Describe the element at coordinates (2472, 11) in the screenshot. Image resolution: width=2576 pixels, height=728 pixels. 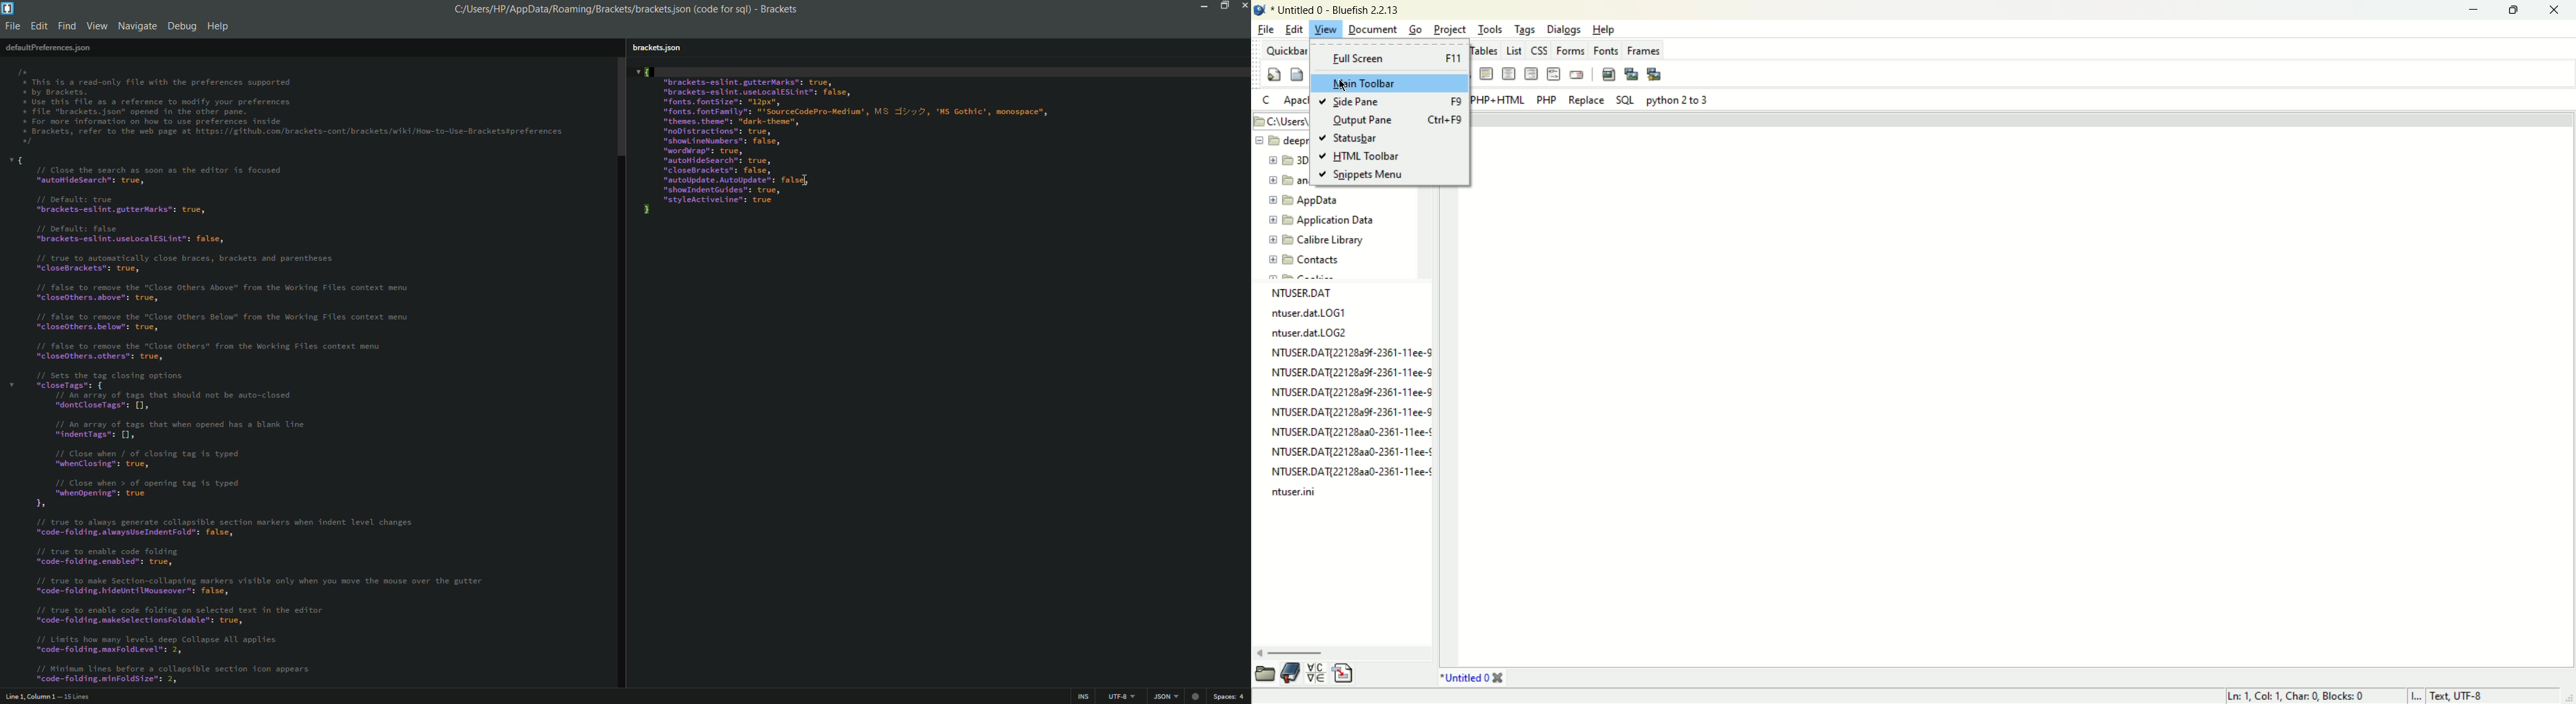
I see `minimize` at that location.